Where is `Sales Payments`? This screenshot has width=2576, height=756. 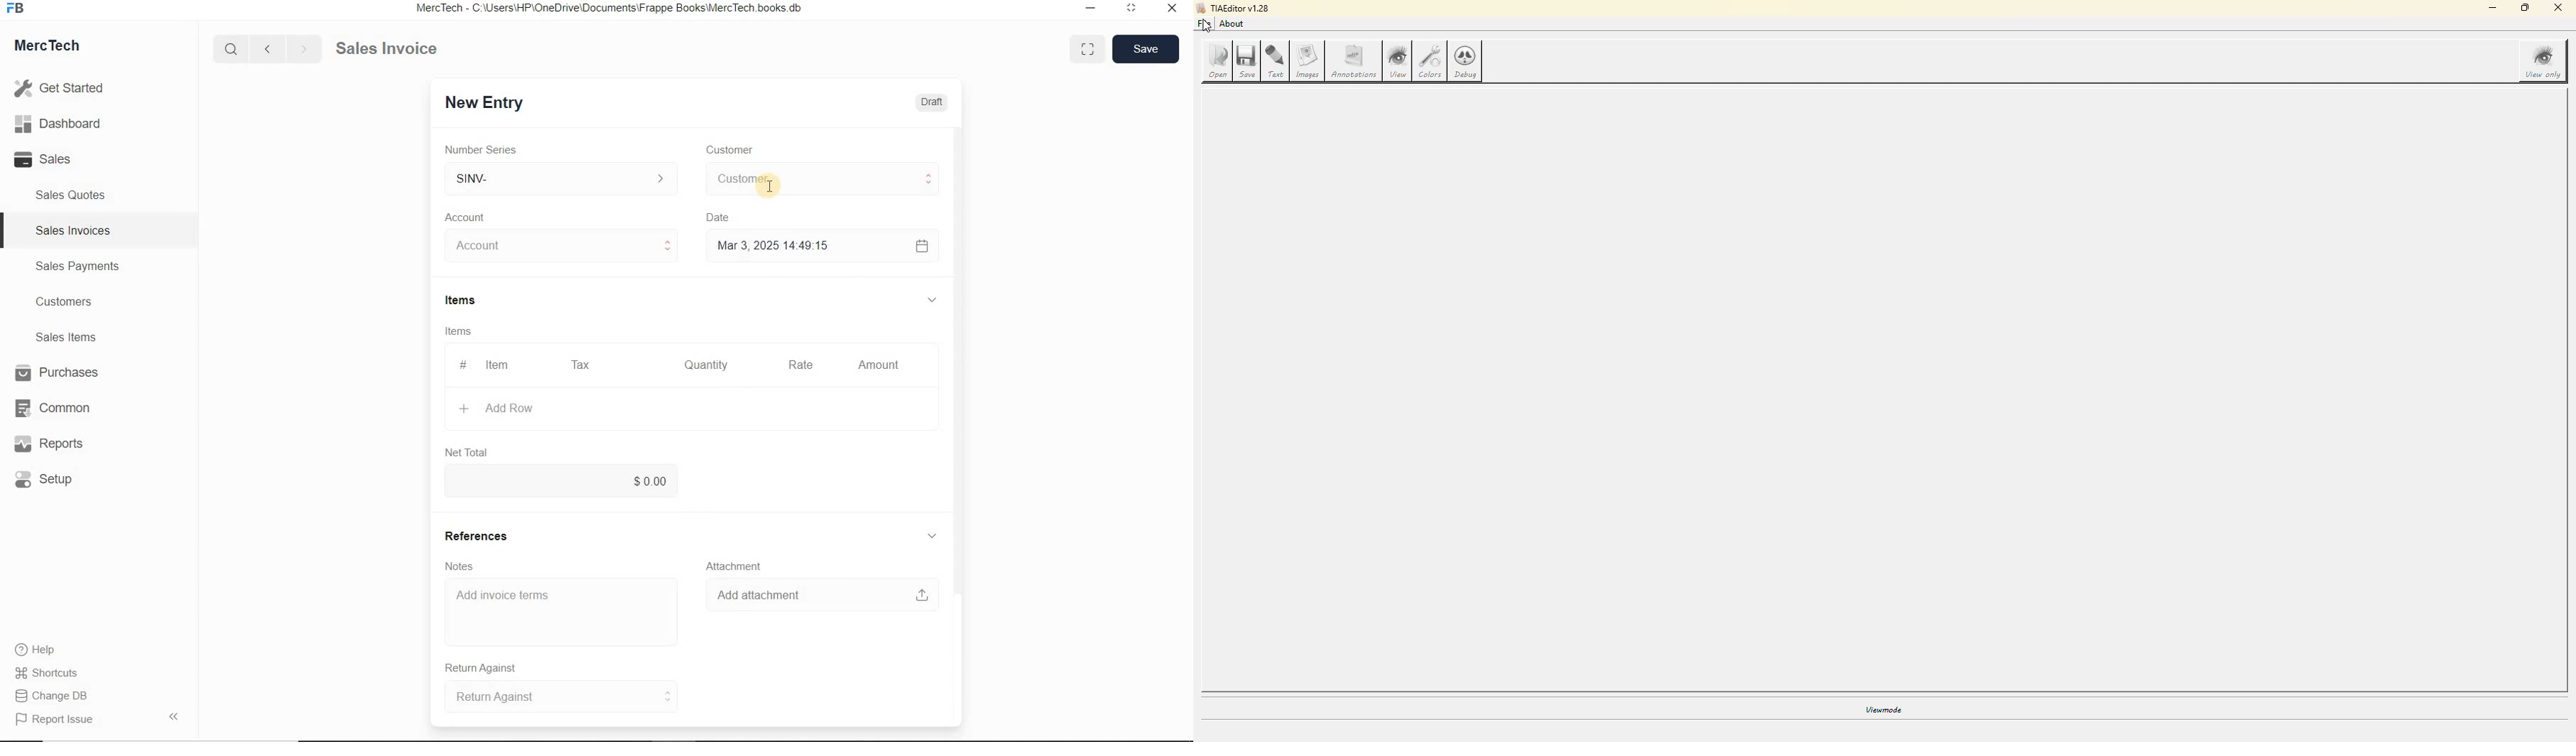 Sales Payments is located at coordinates (75, 267).